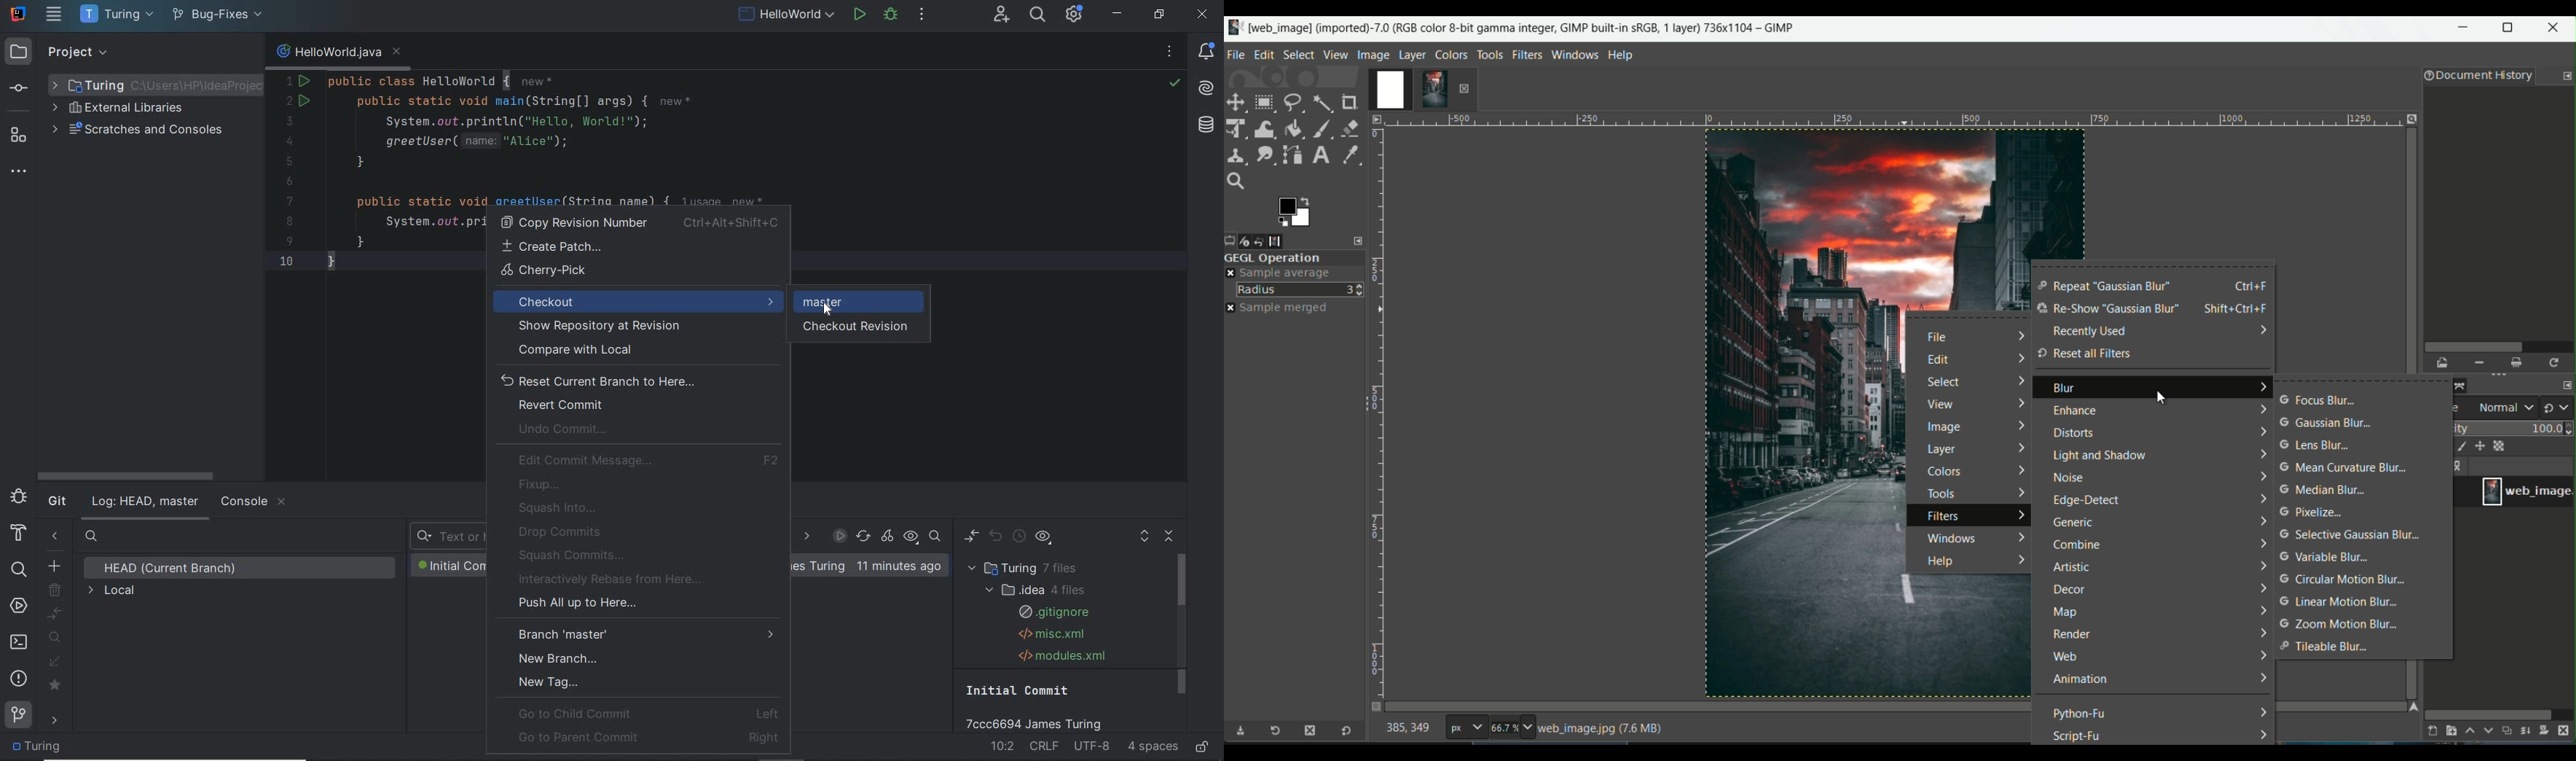 This screenshot has width=2576, height=784. I want to click on file tab, so click(1237, 53).